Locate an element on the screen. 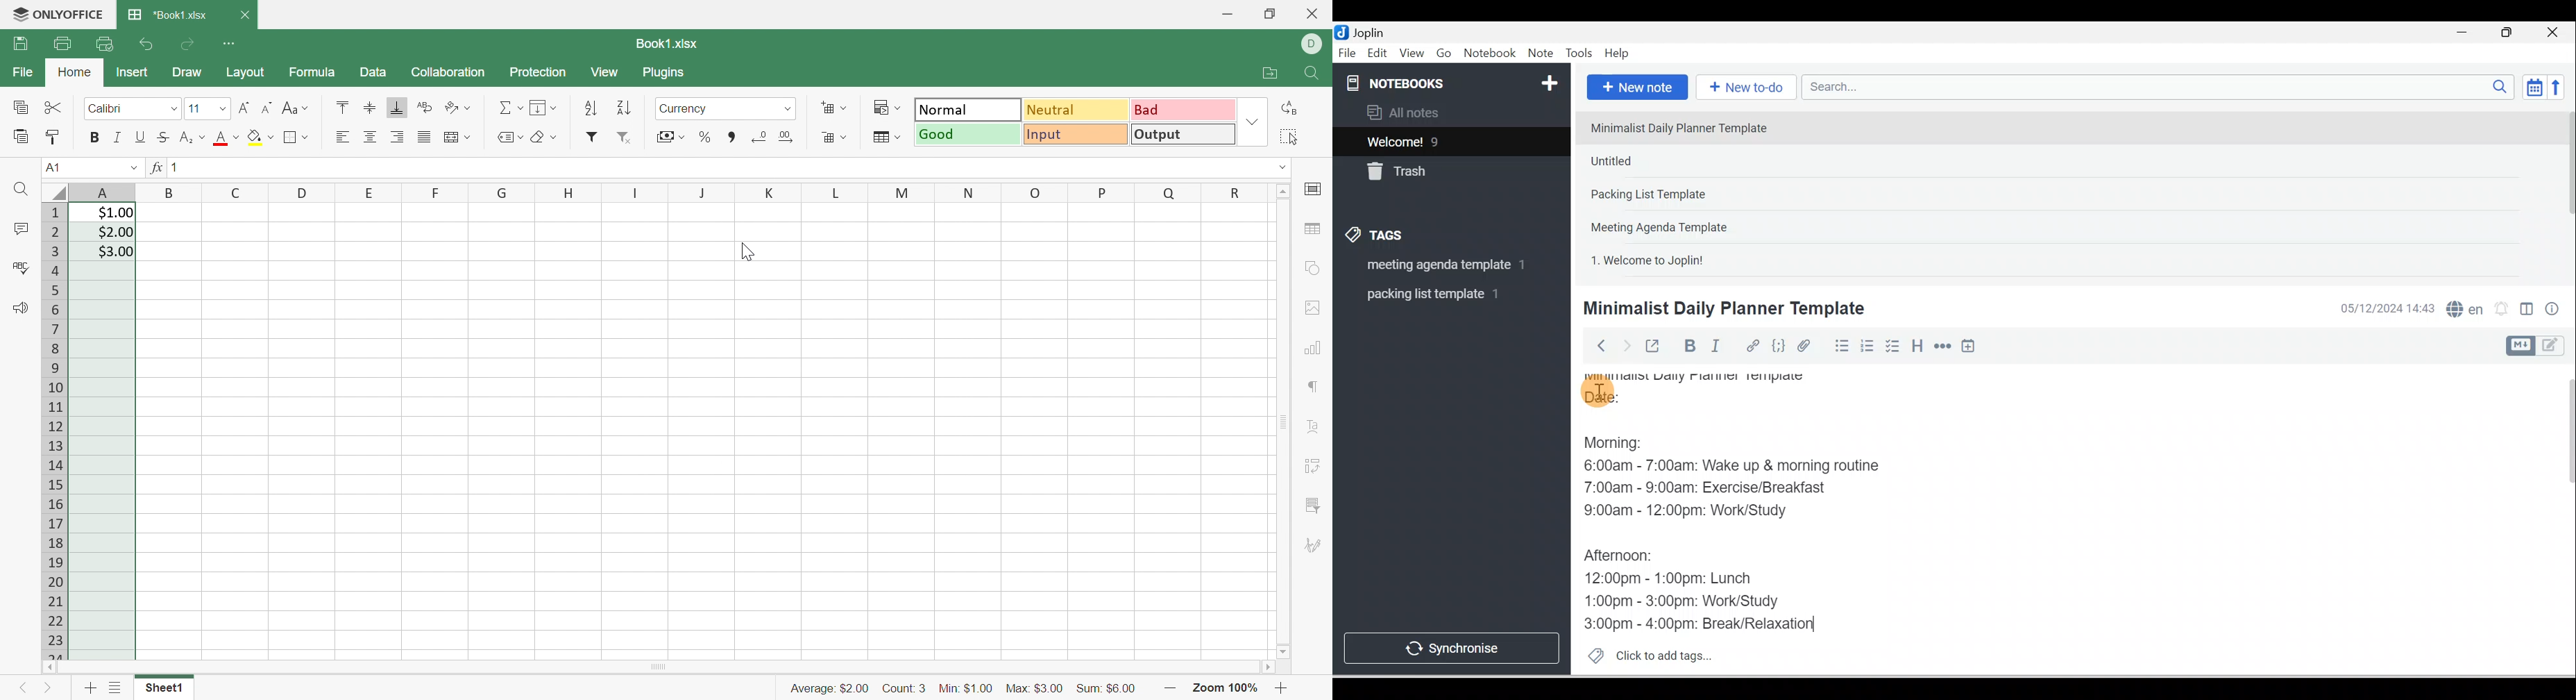 The height and width of the screenshot is (700, 2576). Search bar is located at coordinates (2162, 87).